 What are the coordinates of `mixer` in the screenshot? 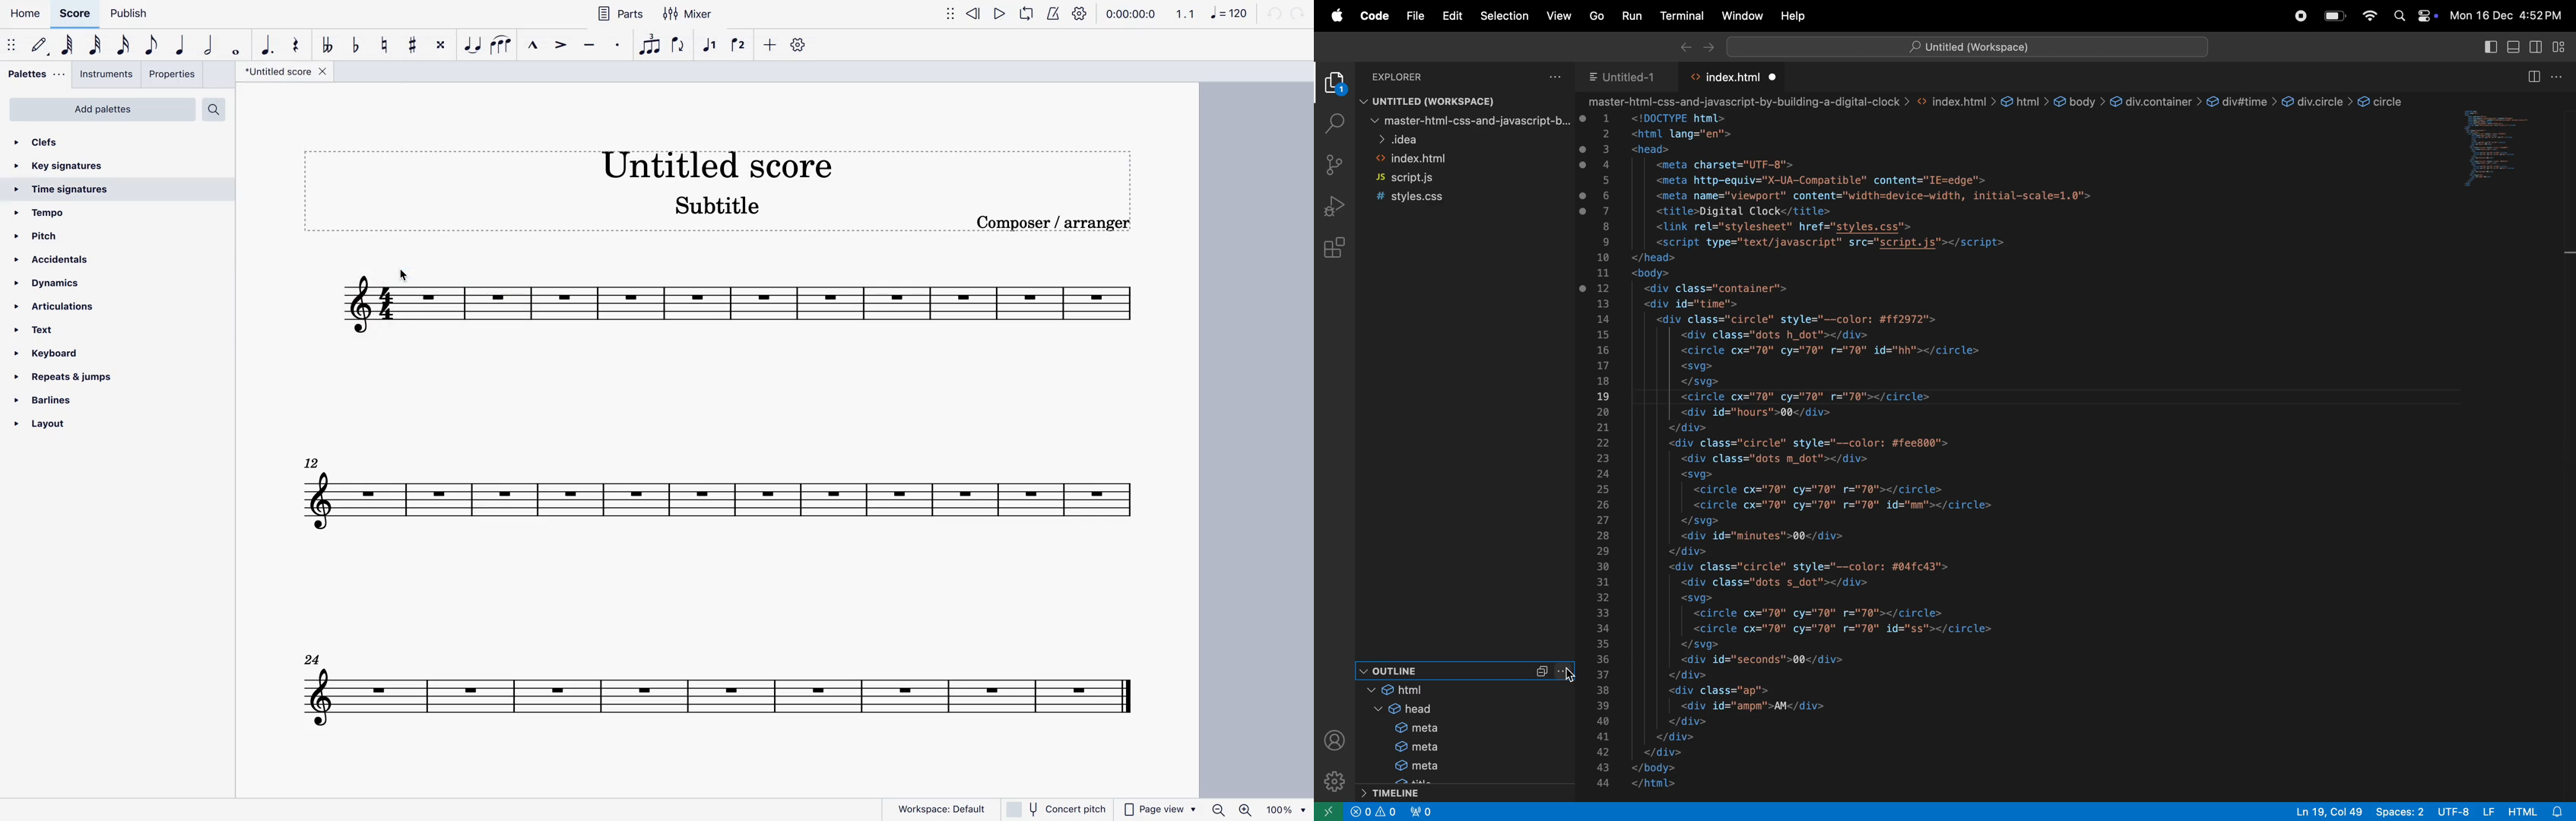 It's located at (690, 11).